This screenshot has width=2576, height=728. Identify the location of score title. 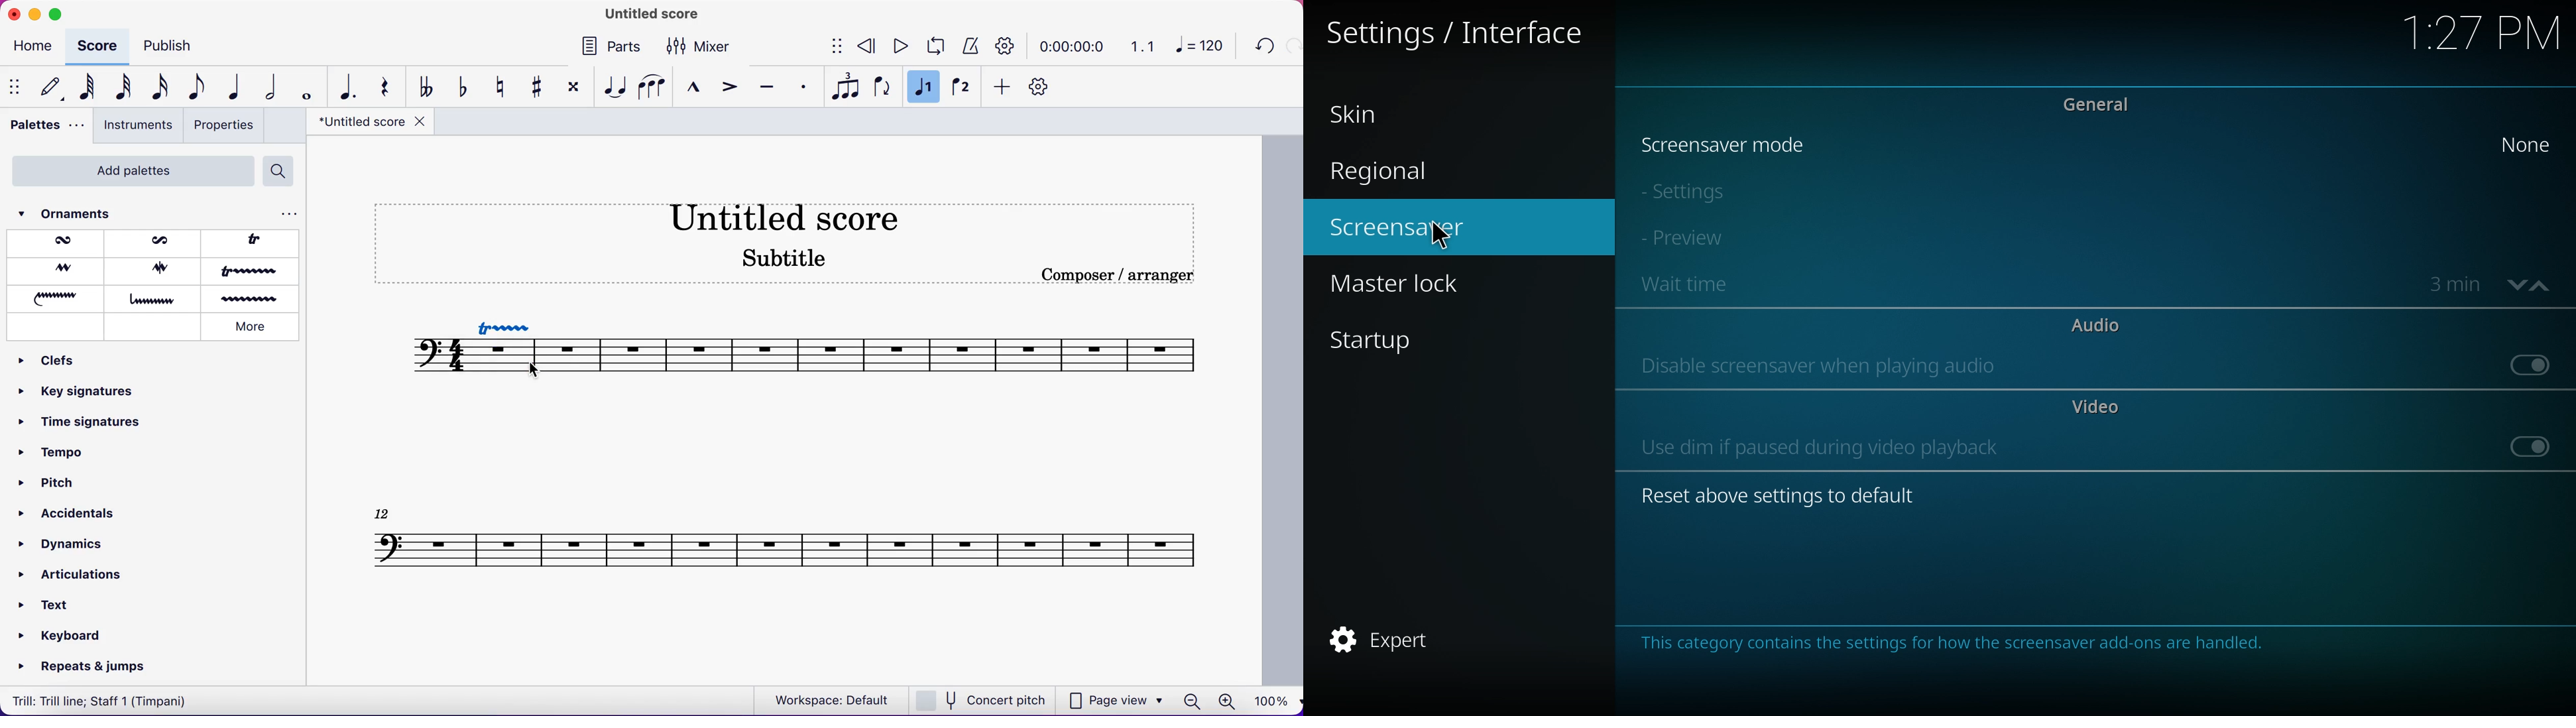
(799, 217).